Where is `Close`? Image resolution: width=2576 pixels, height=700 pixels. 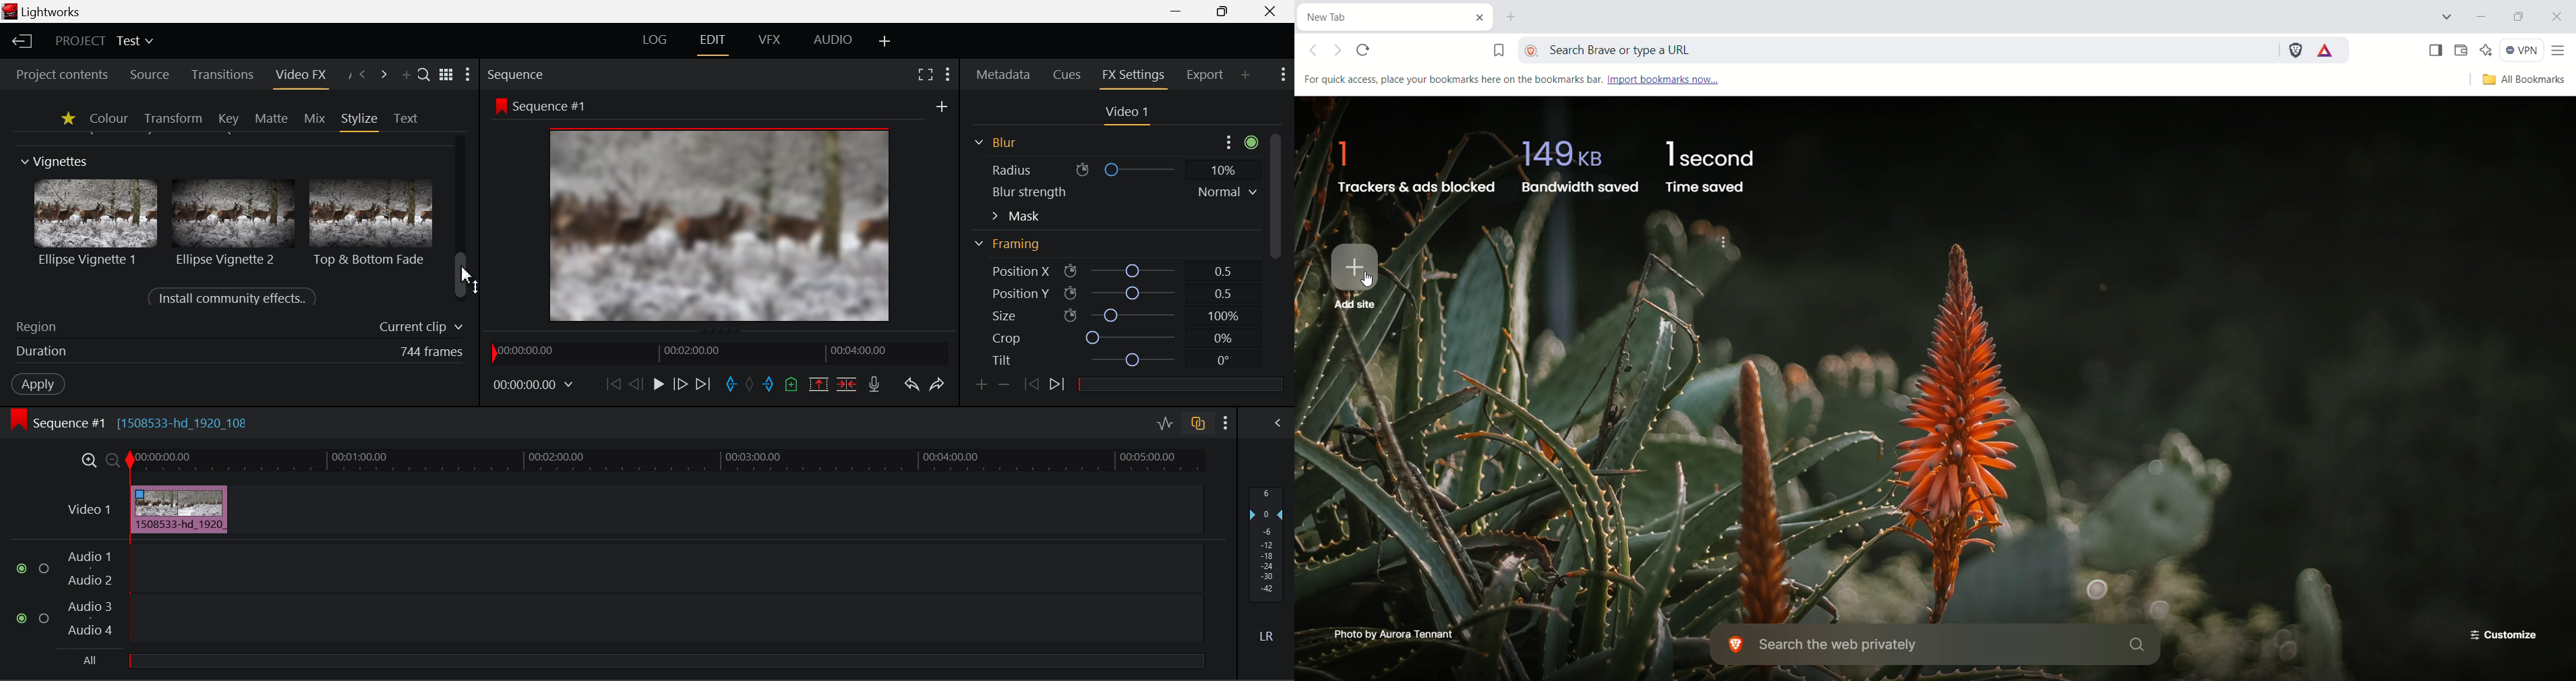
Close is located at coordinates (1269, 11).